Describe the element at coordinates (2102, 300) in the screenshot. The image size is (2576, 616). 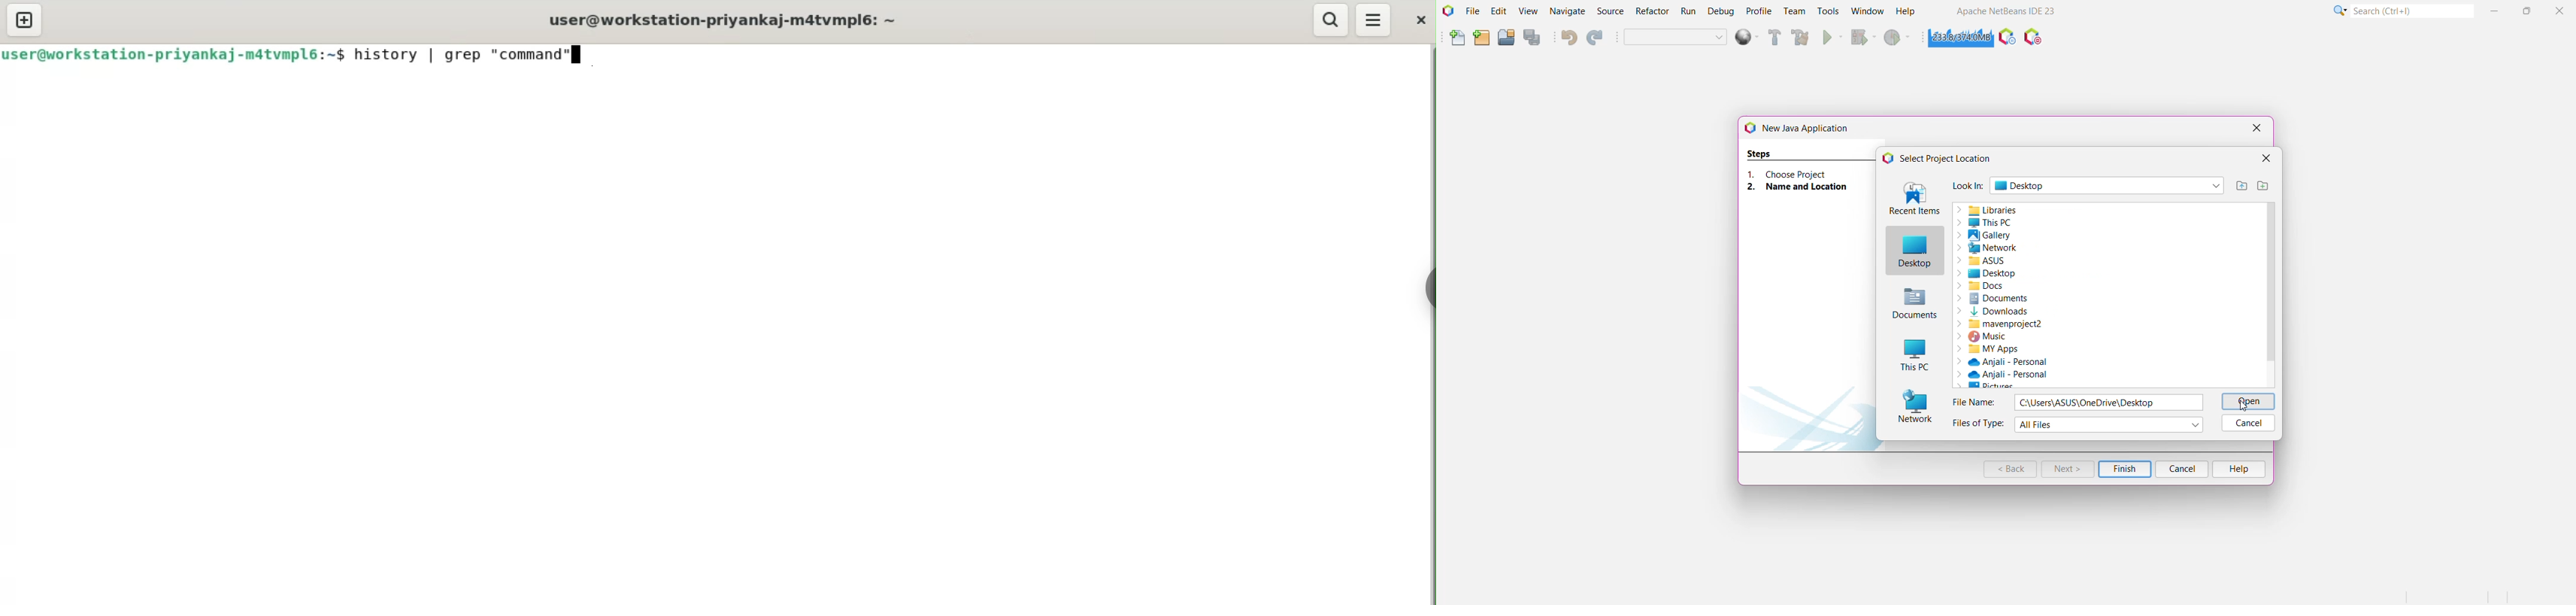
I see `Documents` at that location.